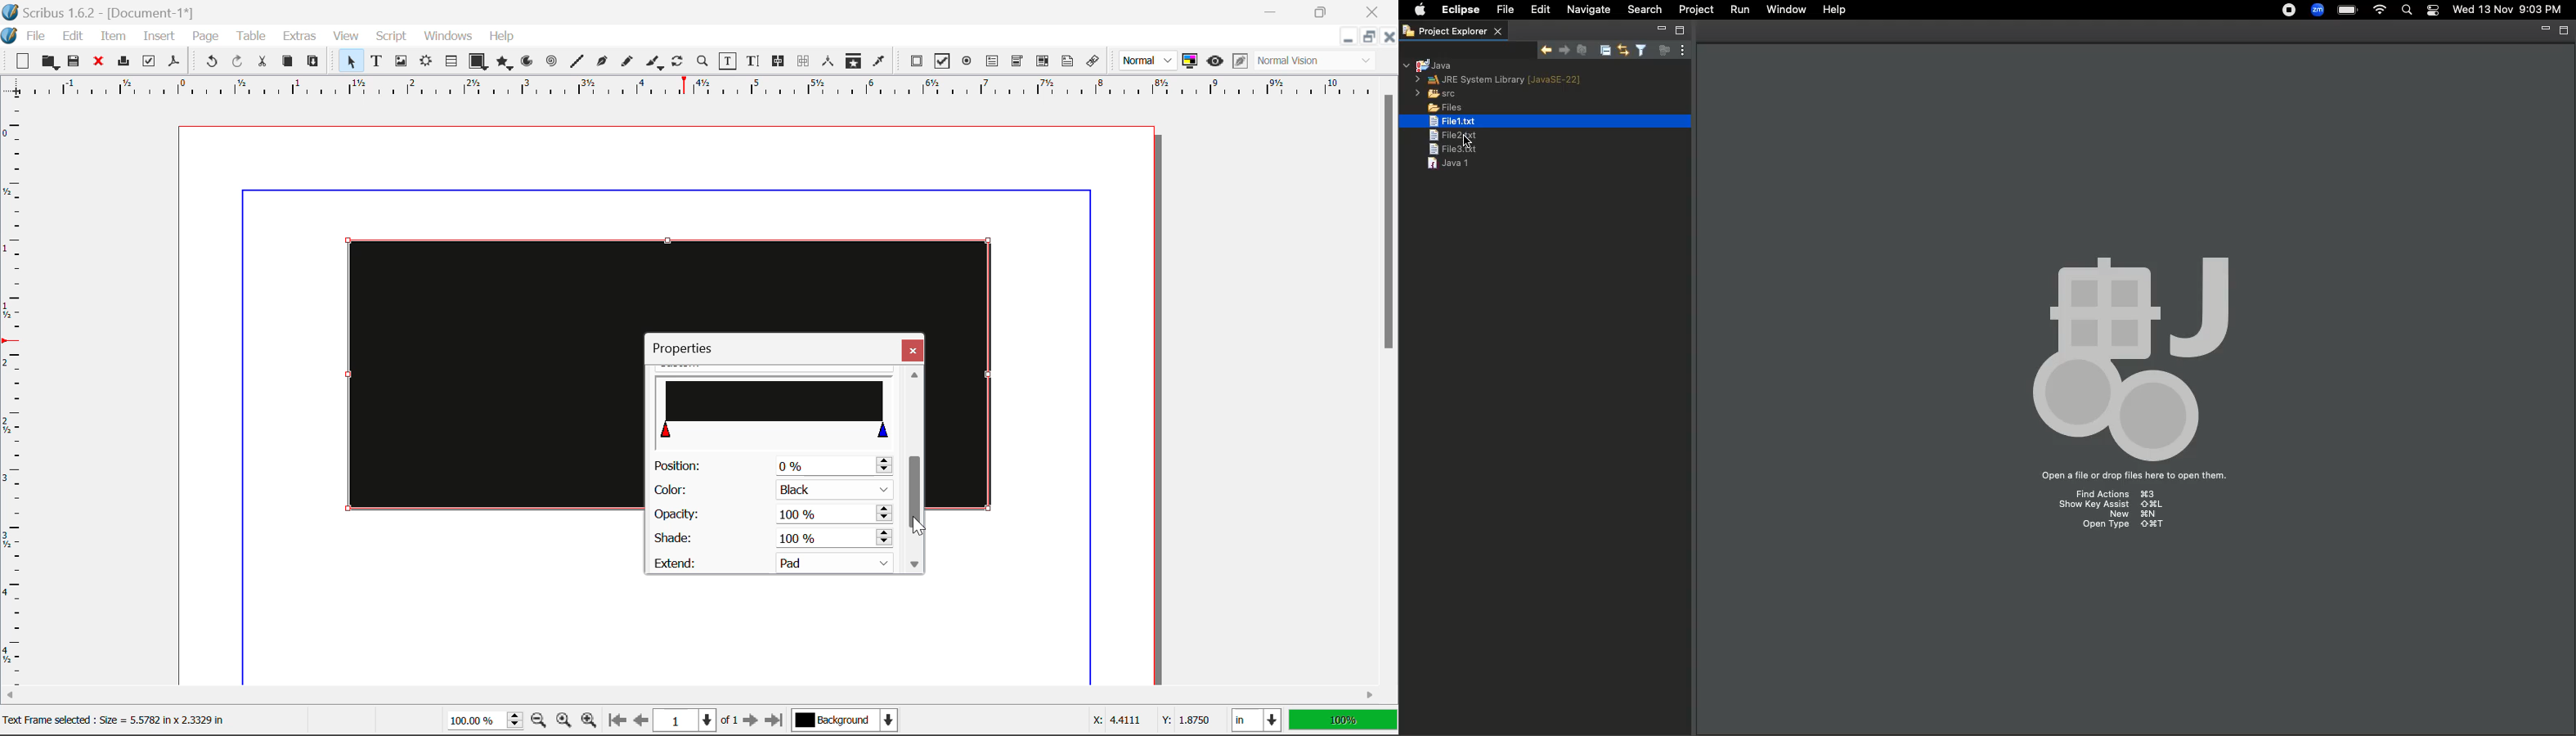 The width and height of the screenshot is (2576, 756). What do you see at coordinates (941, 61) in the screenshot?
I see `PDF Checkbox` at bounding box center [941, 61].